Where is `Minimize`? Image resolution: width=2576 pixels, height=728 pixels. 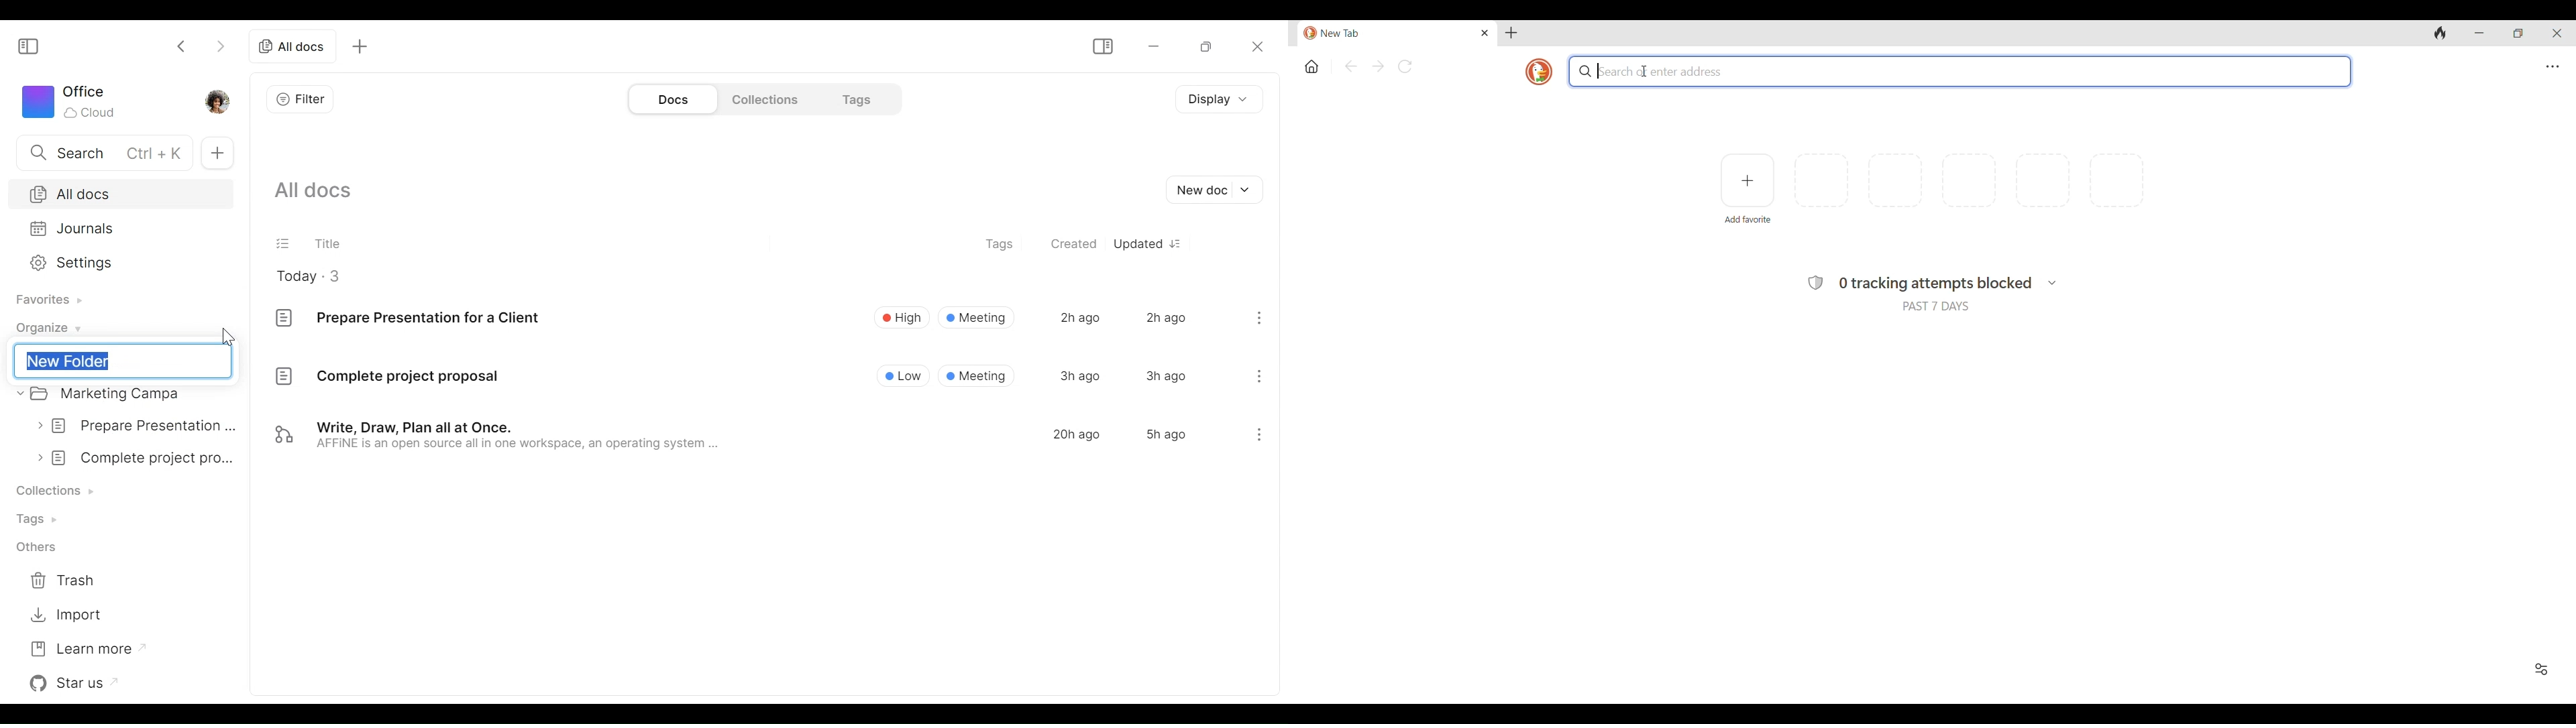
Minimize is located at coordinates (2479, 33).